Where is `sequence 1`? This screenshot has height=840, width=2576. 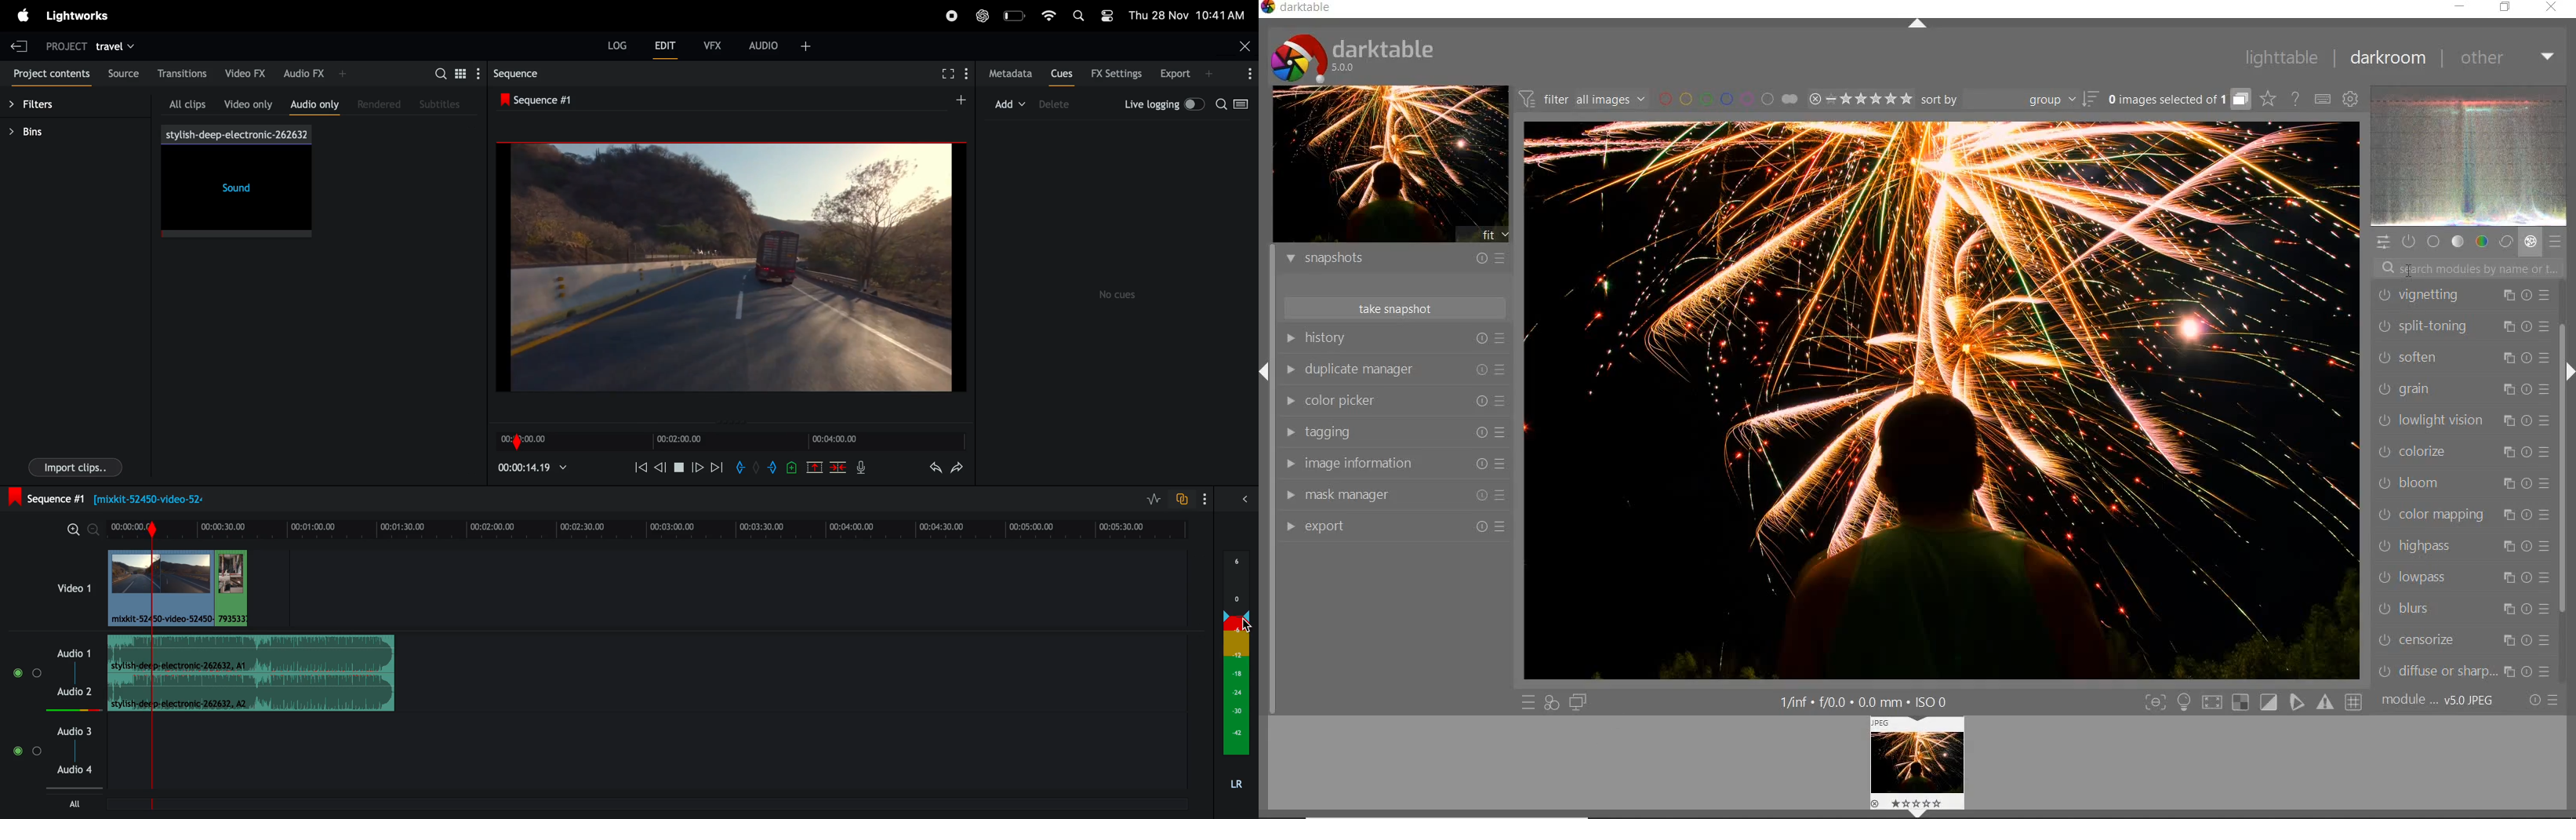 sequence 1 is located at coordinates (634, 101).